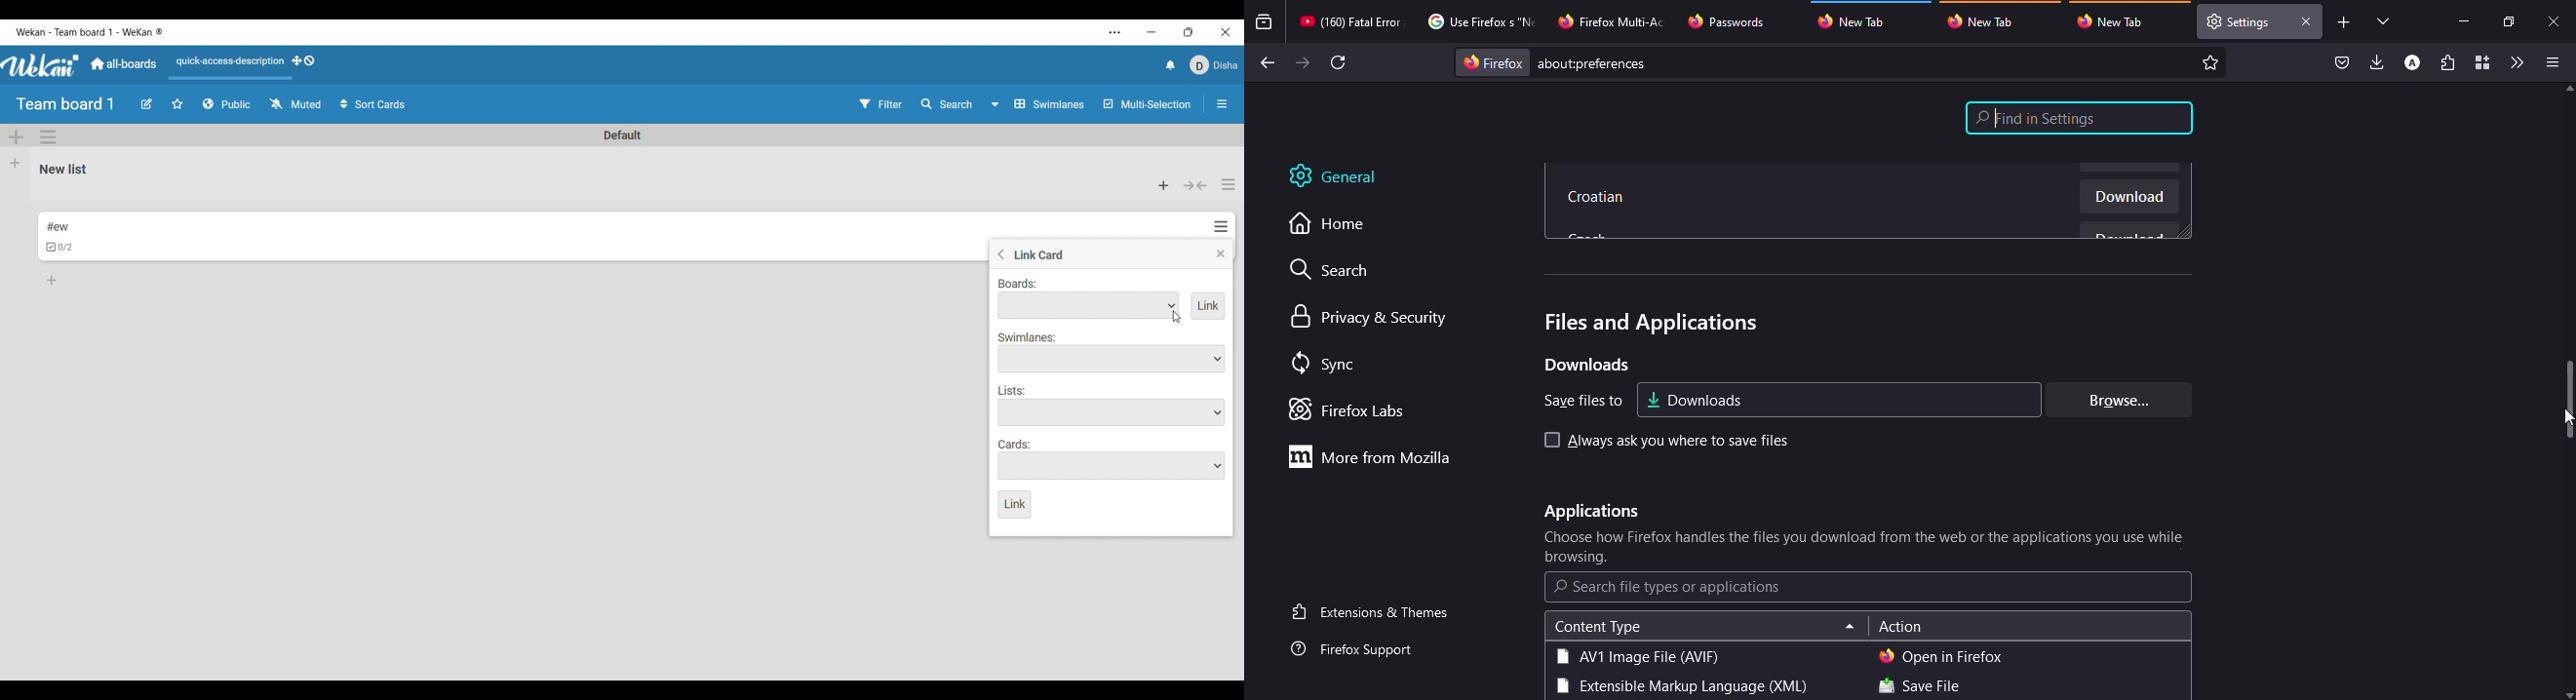  I want to click on search, so click(1339, 272).